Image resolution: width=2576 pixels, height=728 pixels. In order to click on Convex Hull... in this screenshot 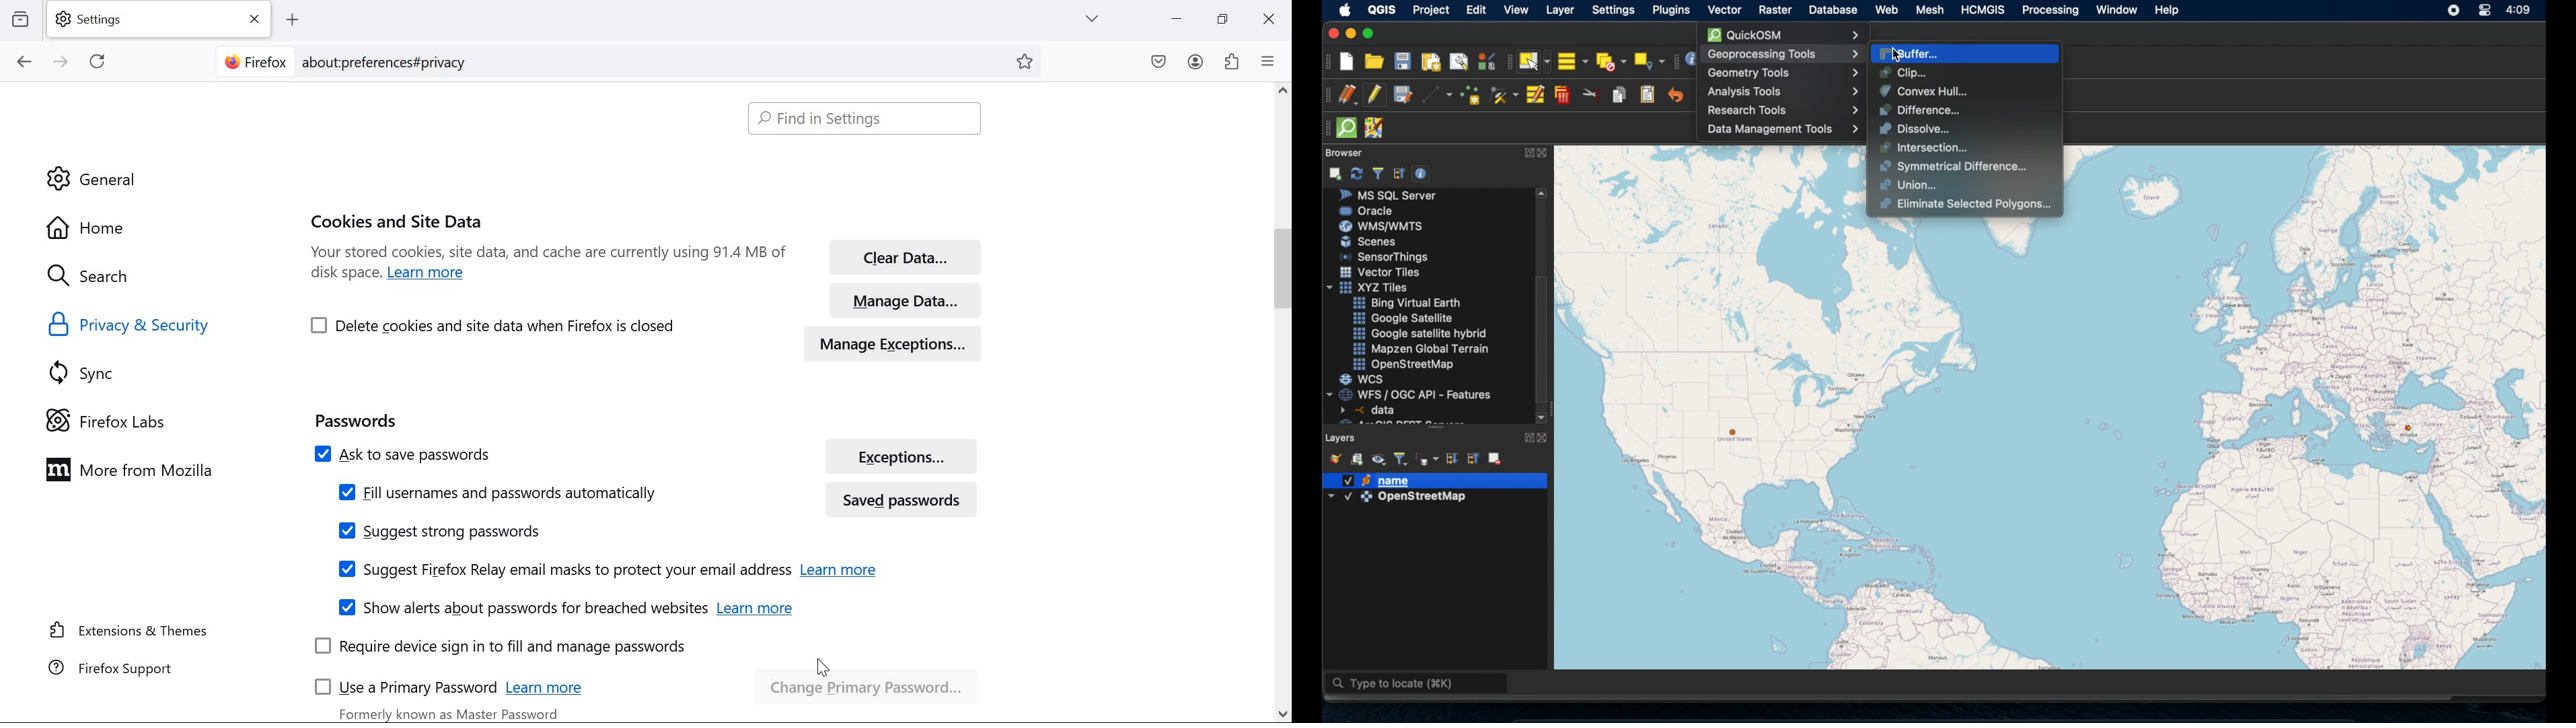, I will do `click(1924, 90)`.